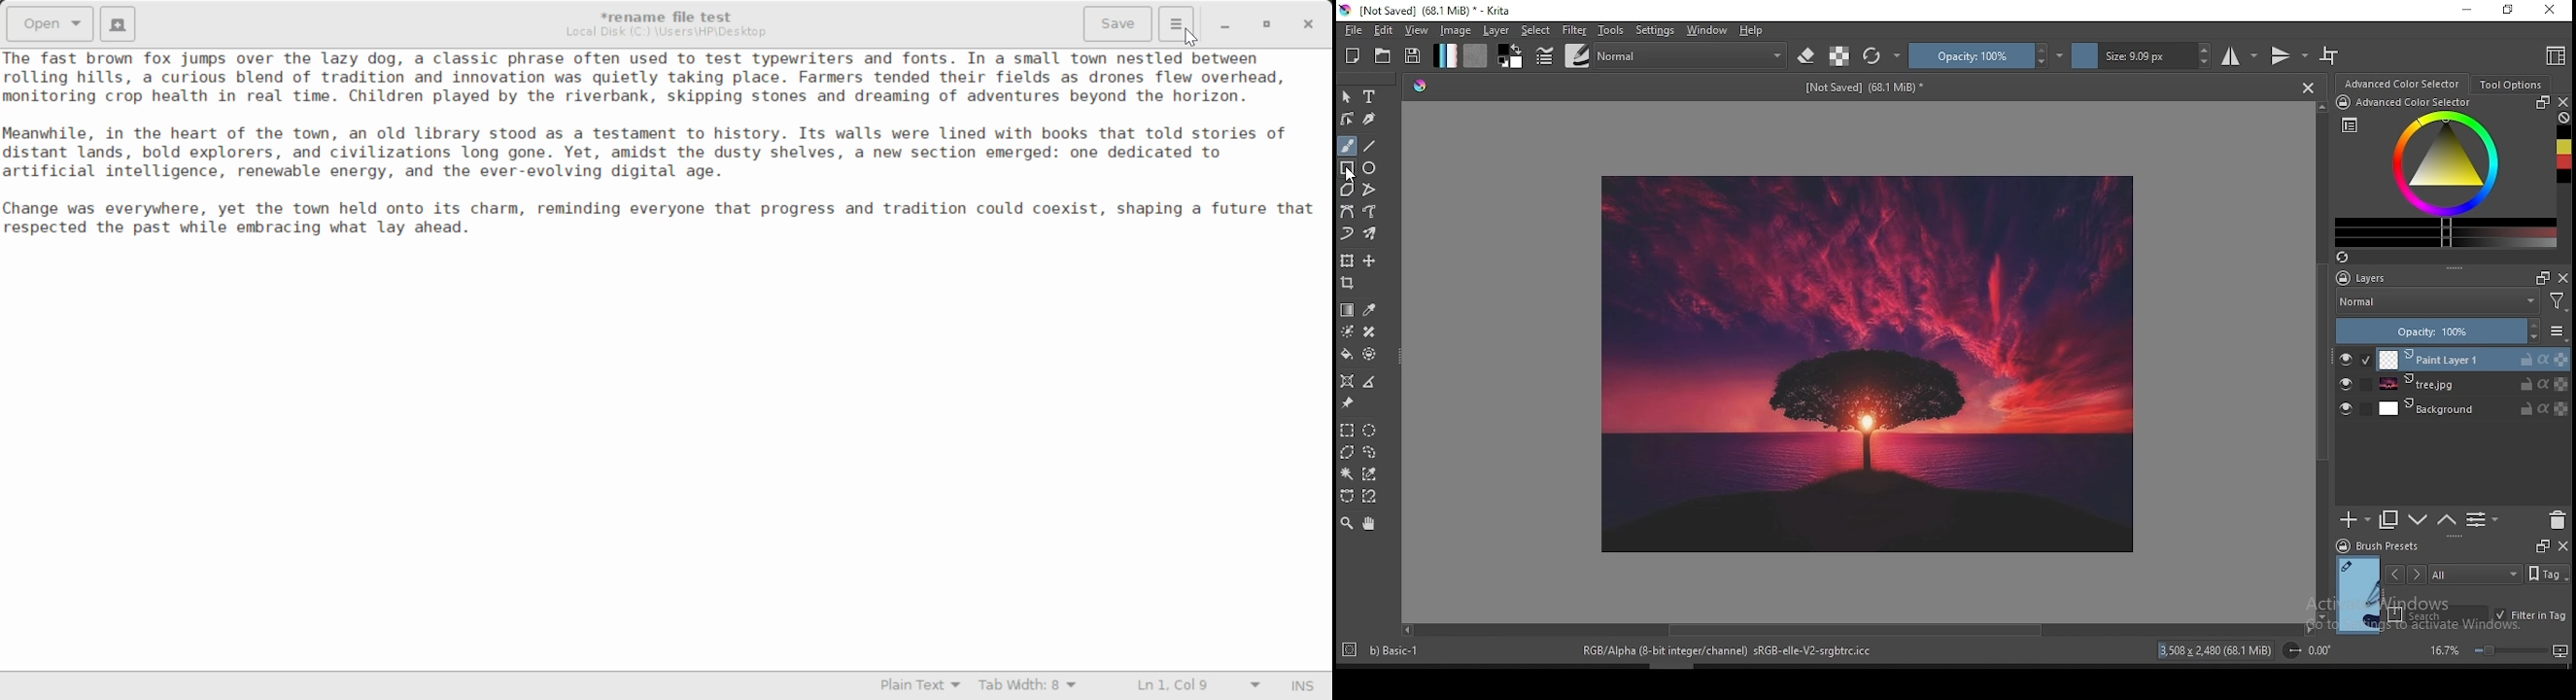  I want to click on polyline tool, so click(1369, 189).